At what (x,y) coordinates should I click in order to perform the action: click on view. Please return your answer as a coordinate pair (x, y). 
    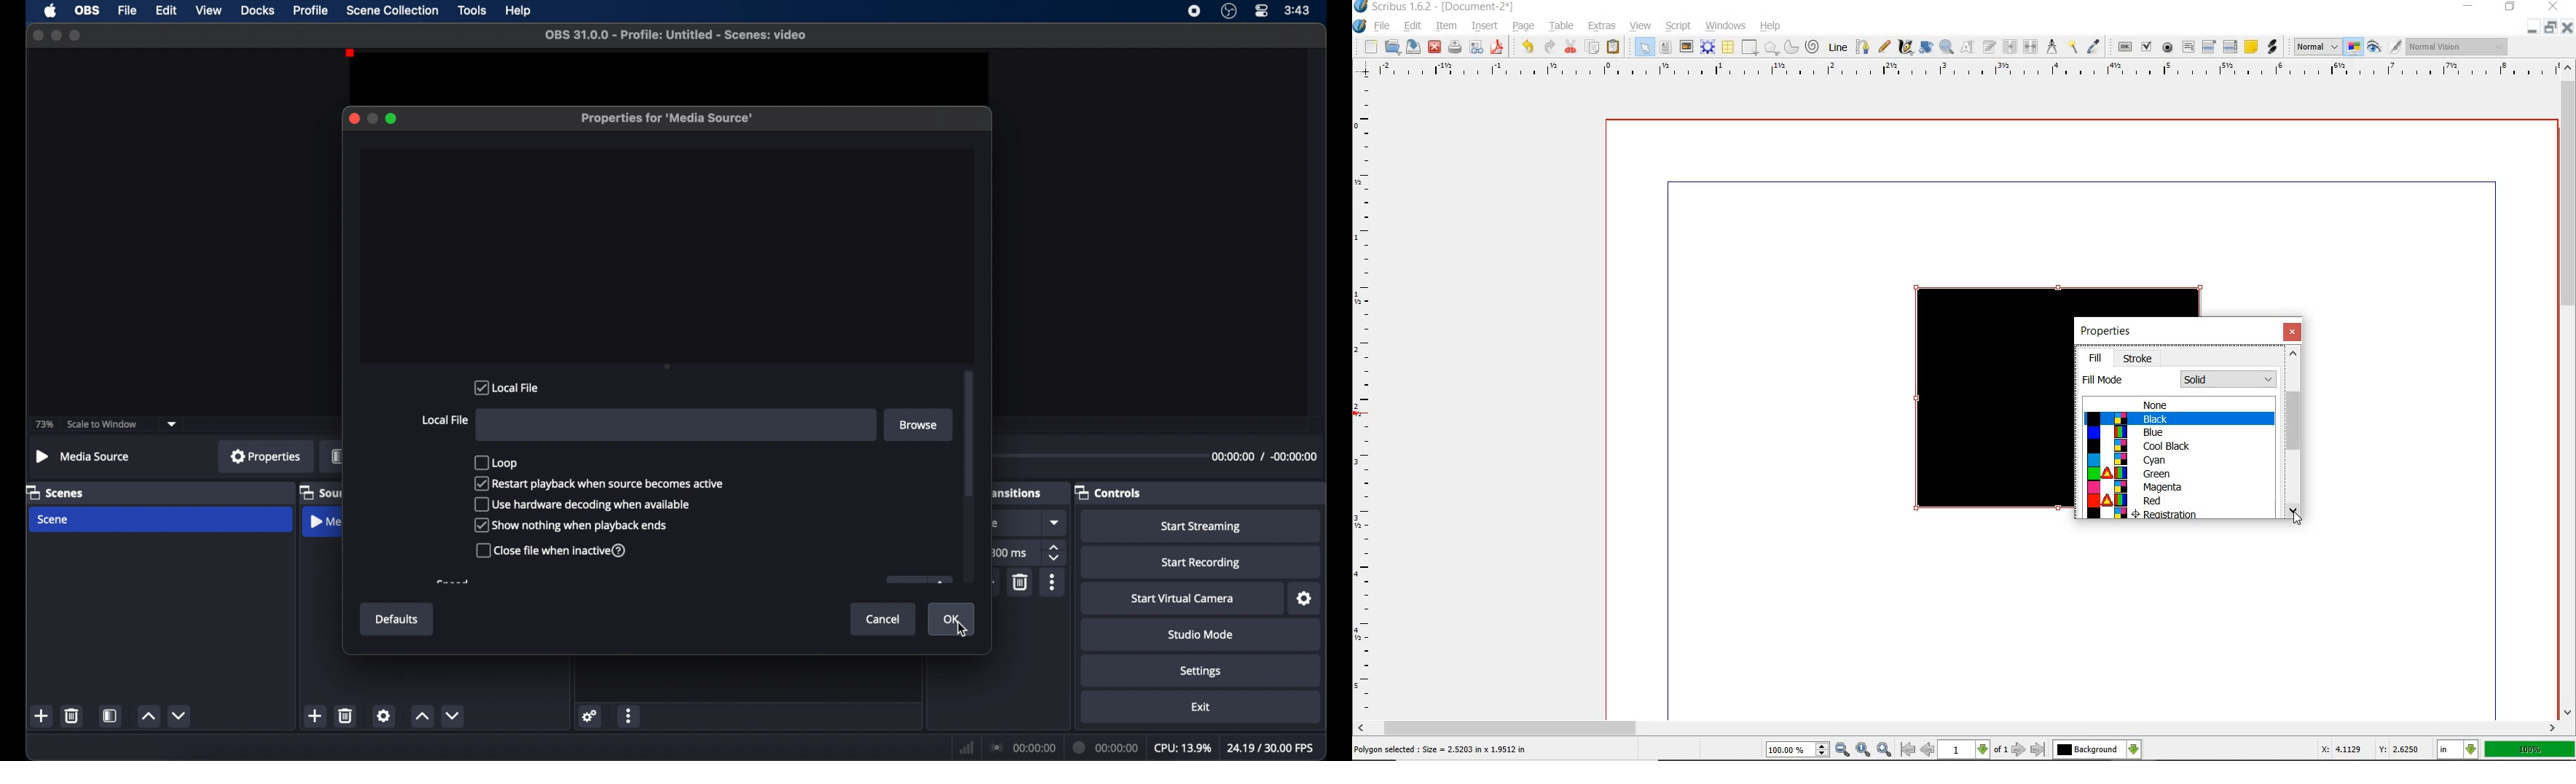
    Looking at the image, I should click on (208, 9).